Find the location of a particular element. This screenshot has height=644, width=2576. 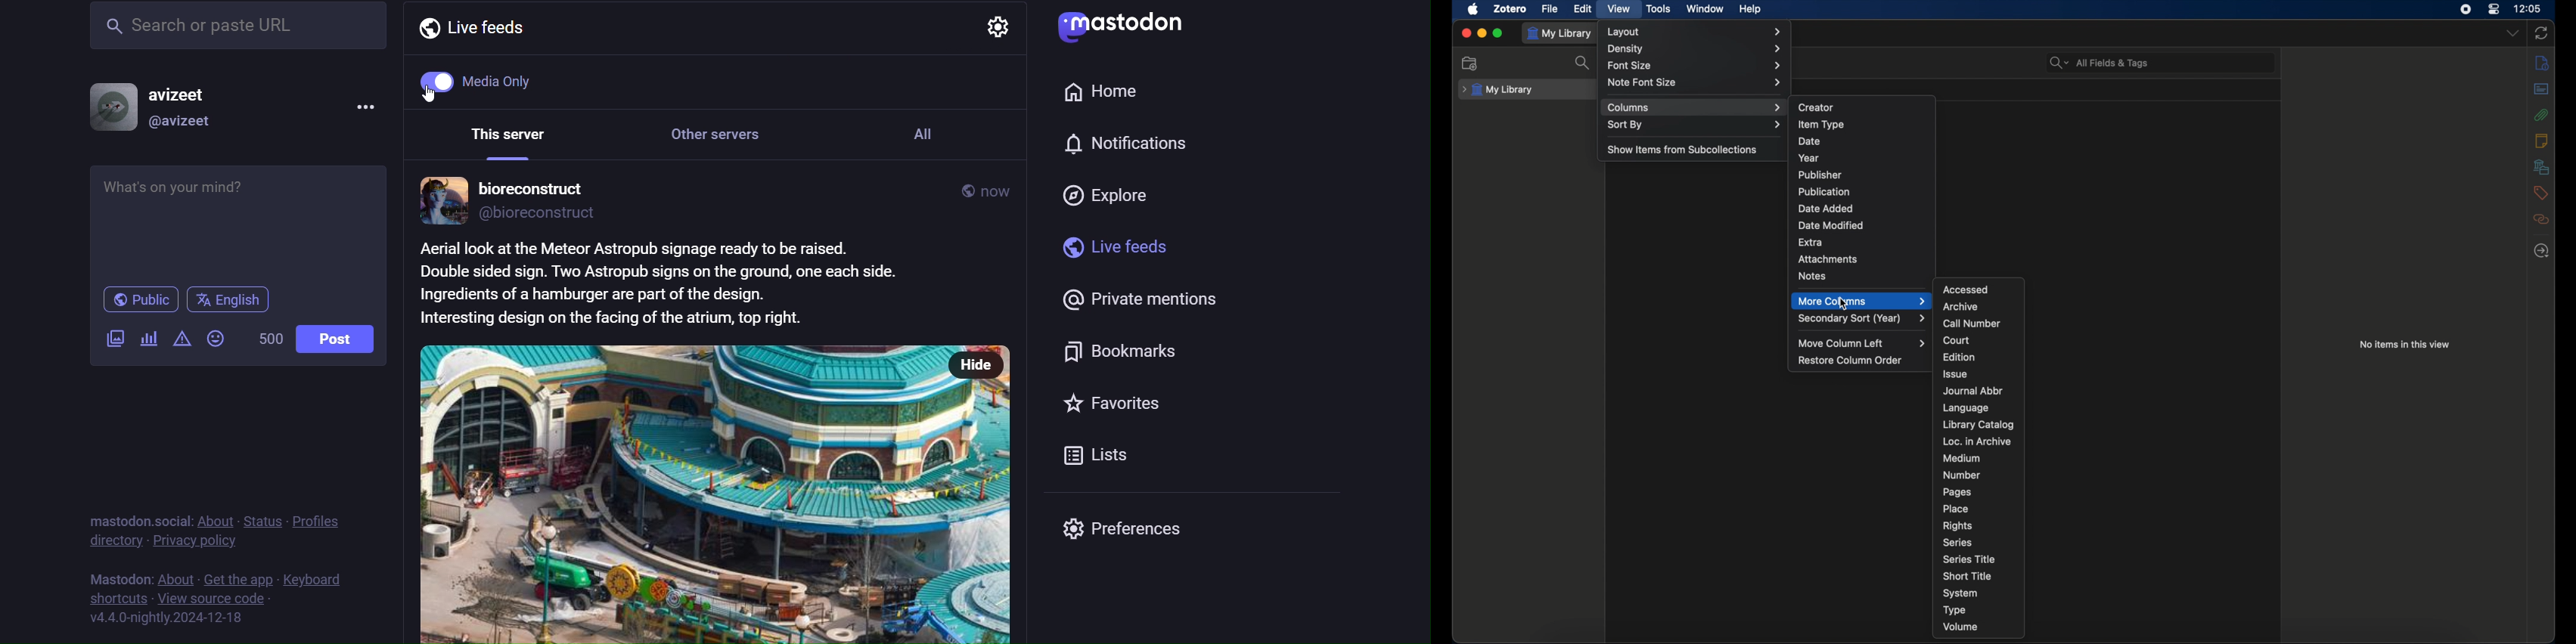

emojis  is located at coordinates (216, 340).